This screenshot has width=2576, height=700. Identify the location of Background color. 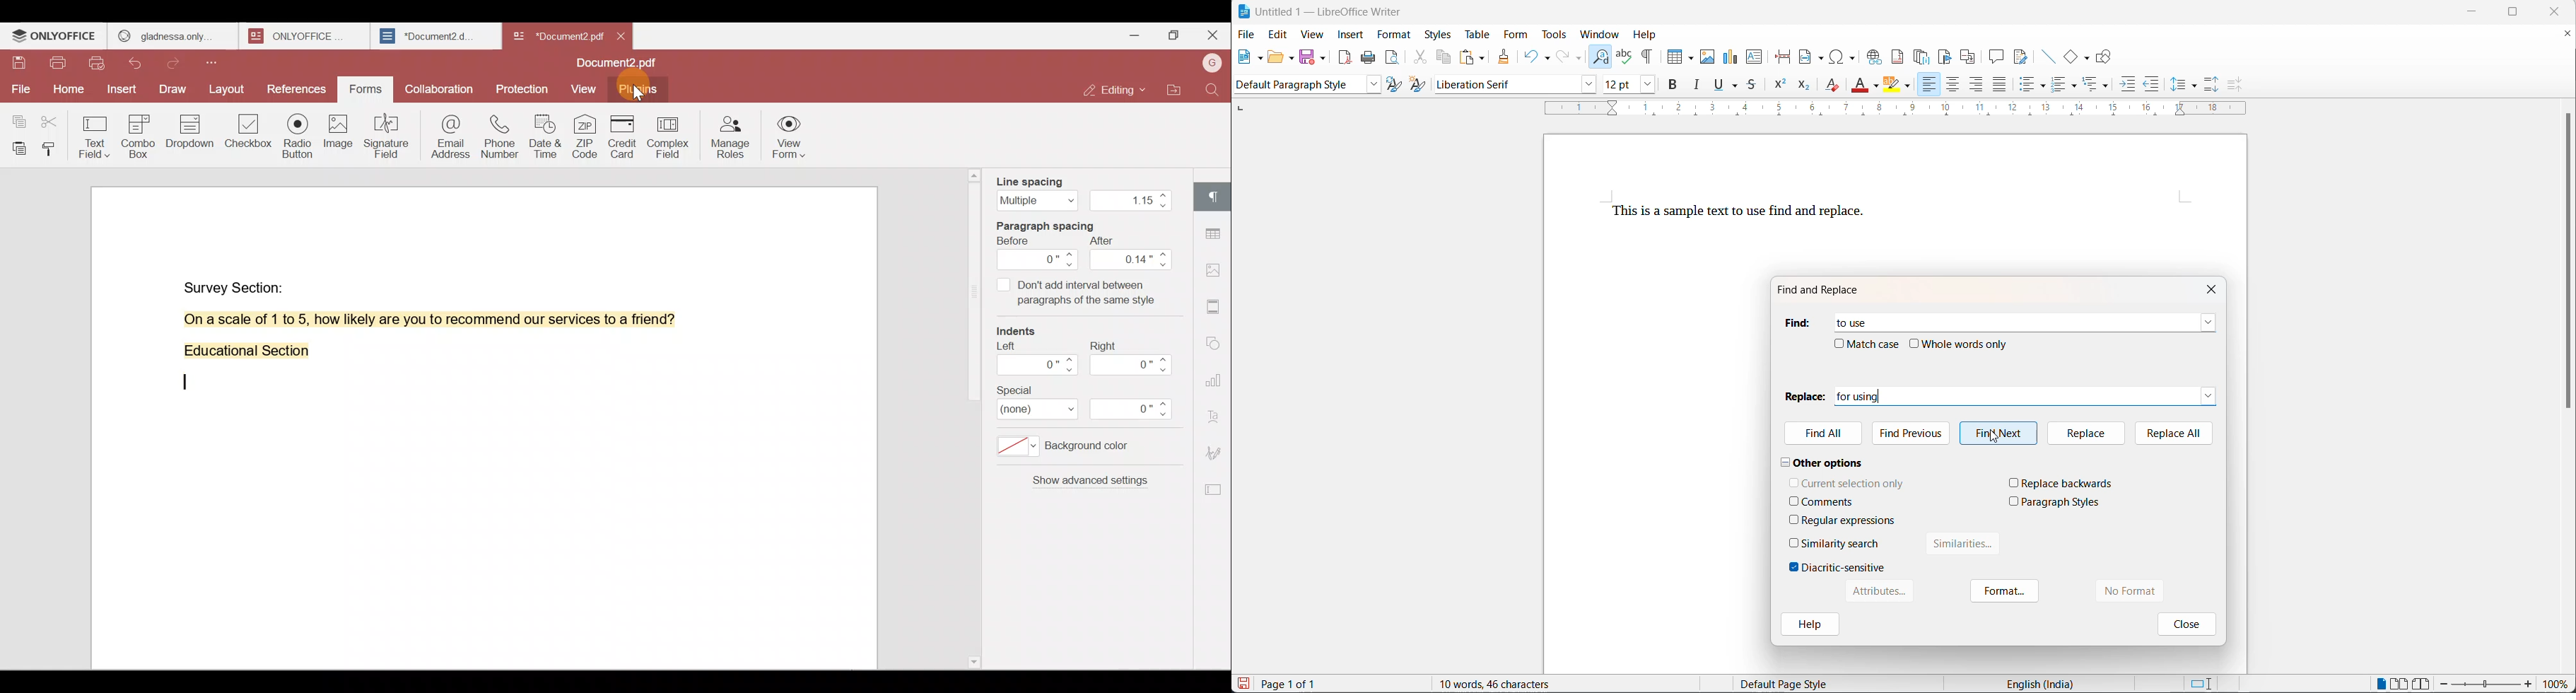
(1074, 450).